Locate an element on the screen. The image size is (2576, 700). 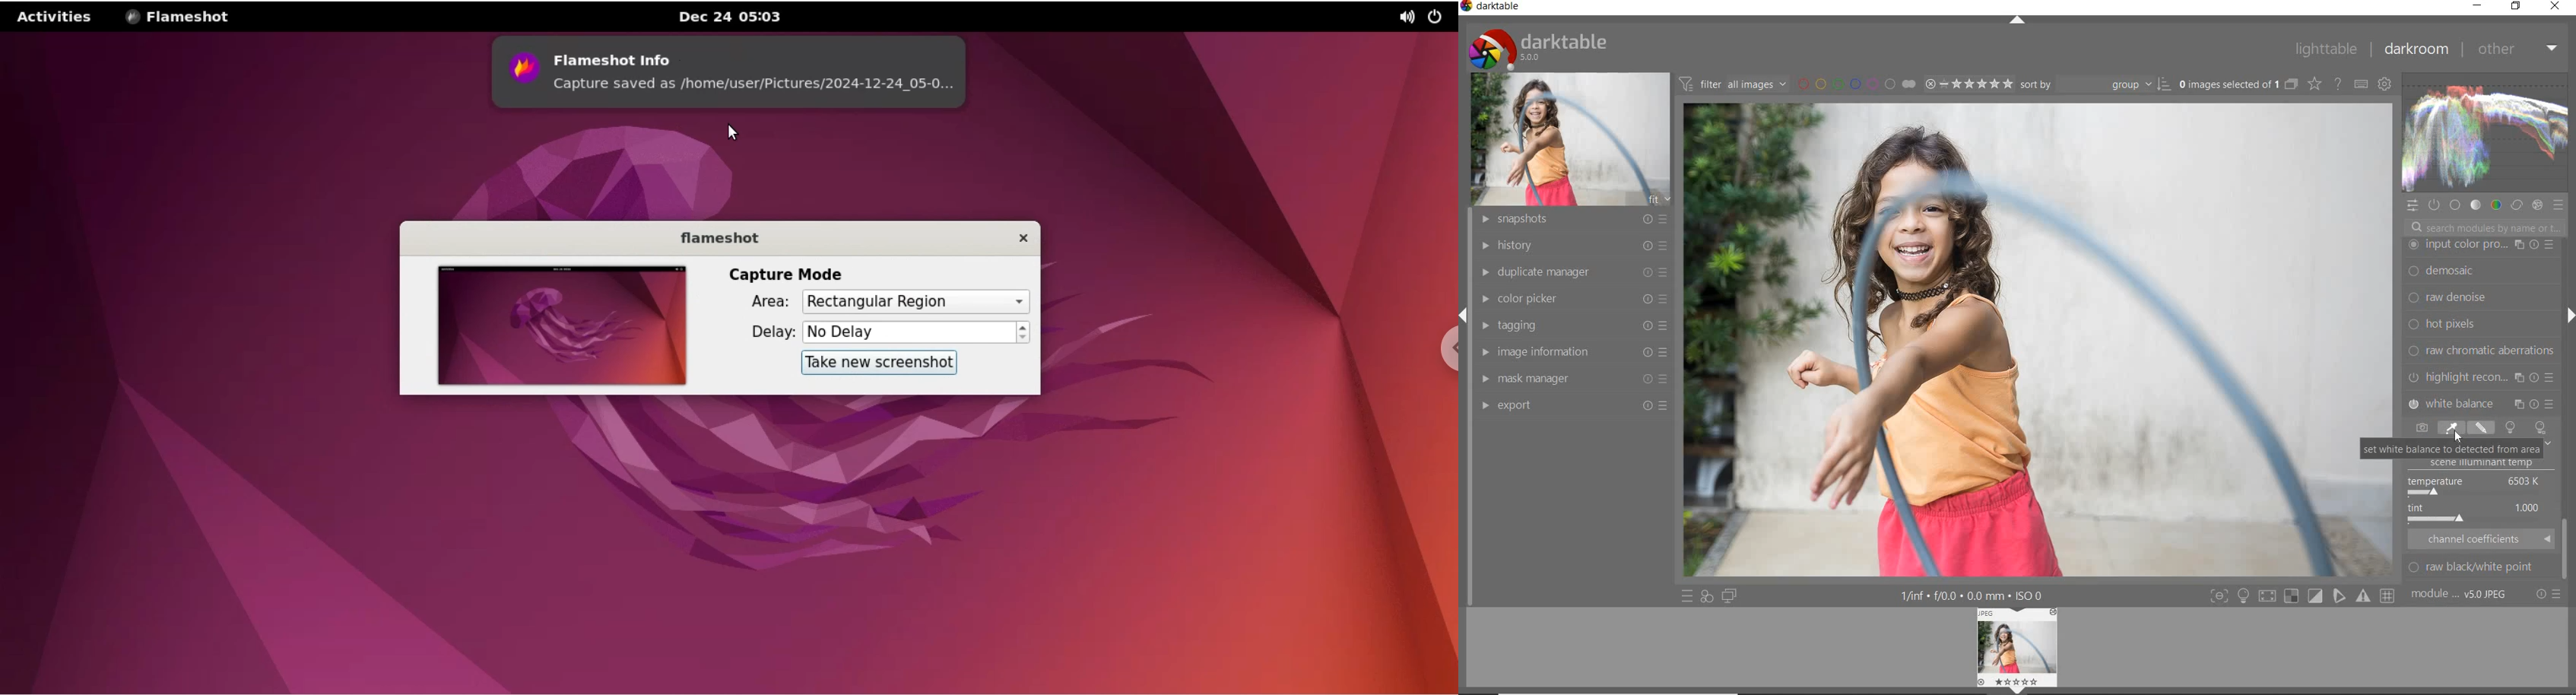
preset is located at coordinates (2561, 208).